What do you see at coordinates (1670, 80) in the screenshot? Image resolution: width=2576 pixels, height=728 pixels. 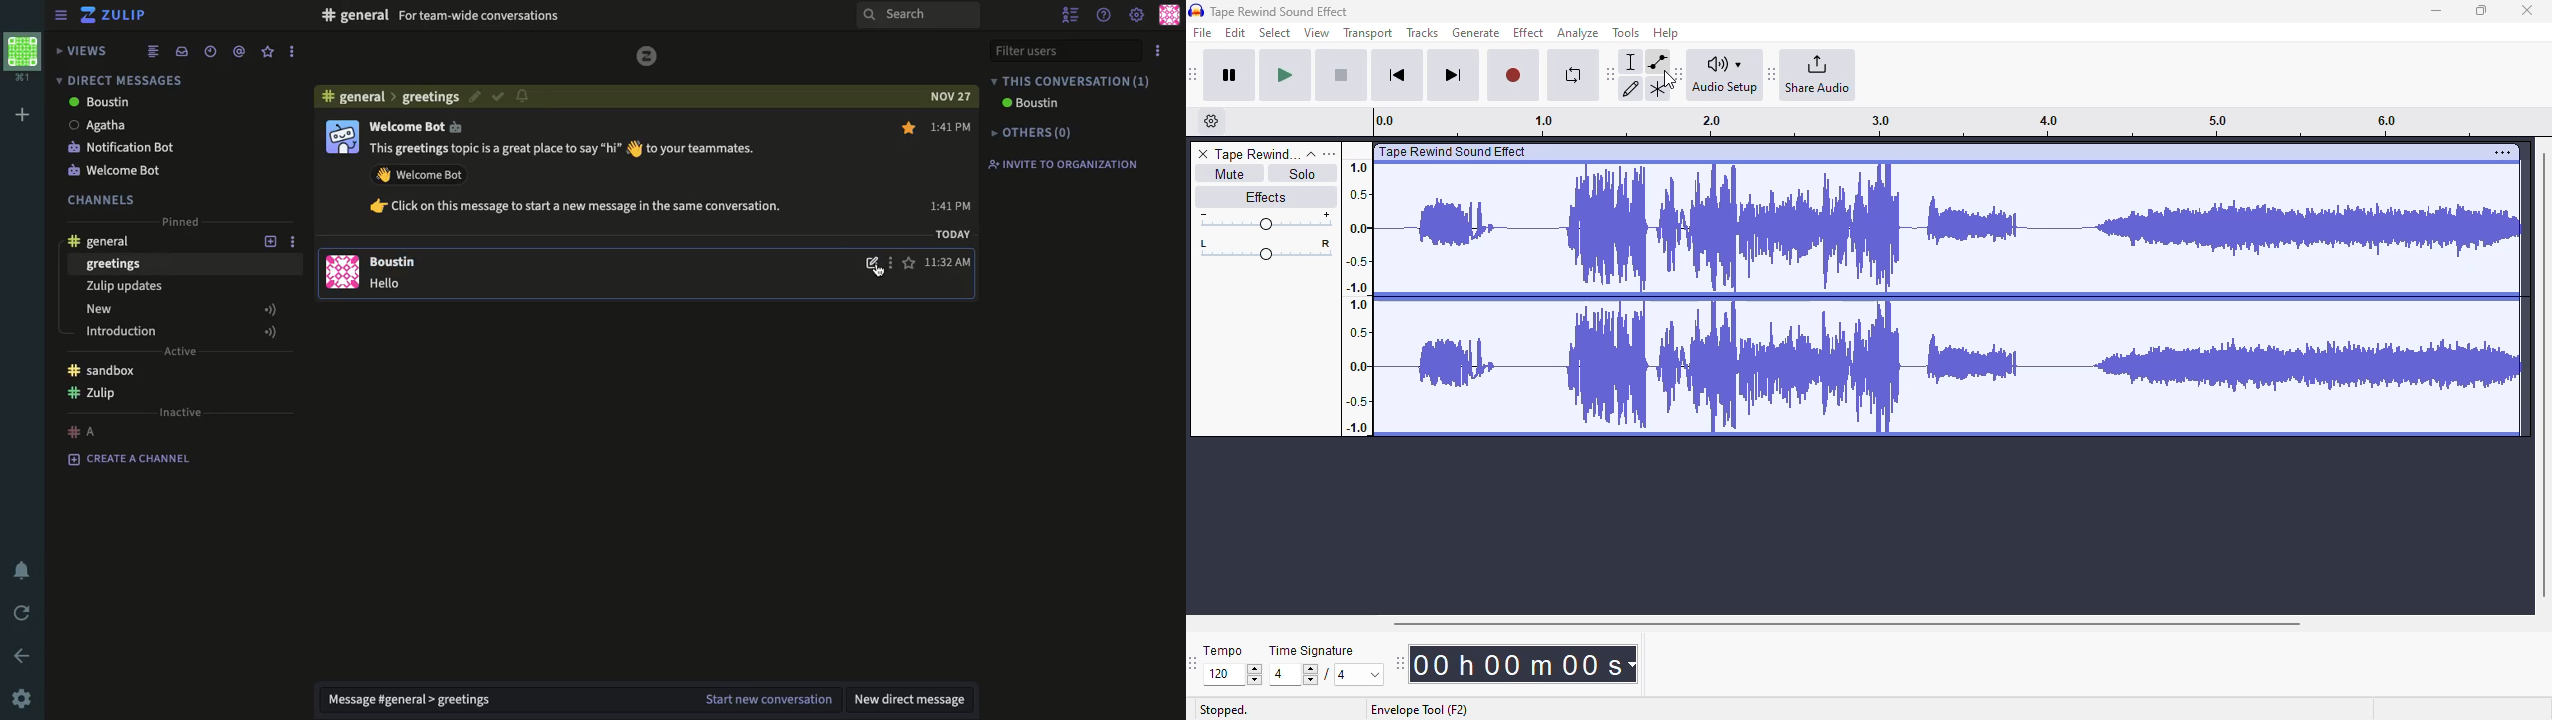 I see `cursor` at bounding box center [1670, 80].